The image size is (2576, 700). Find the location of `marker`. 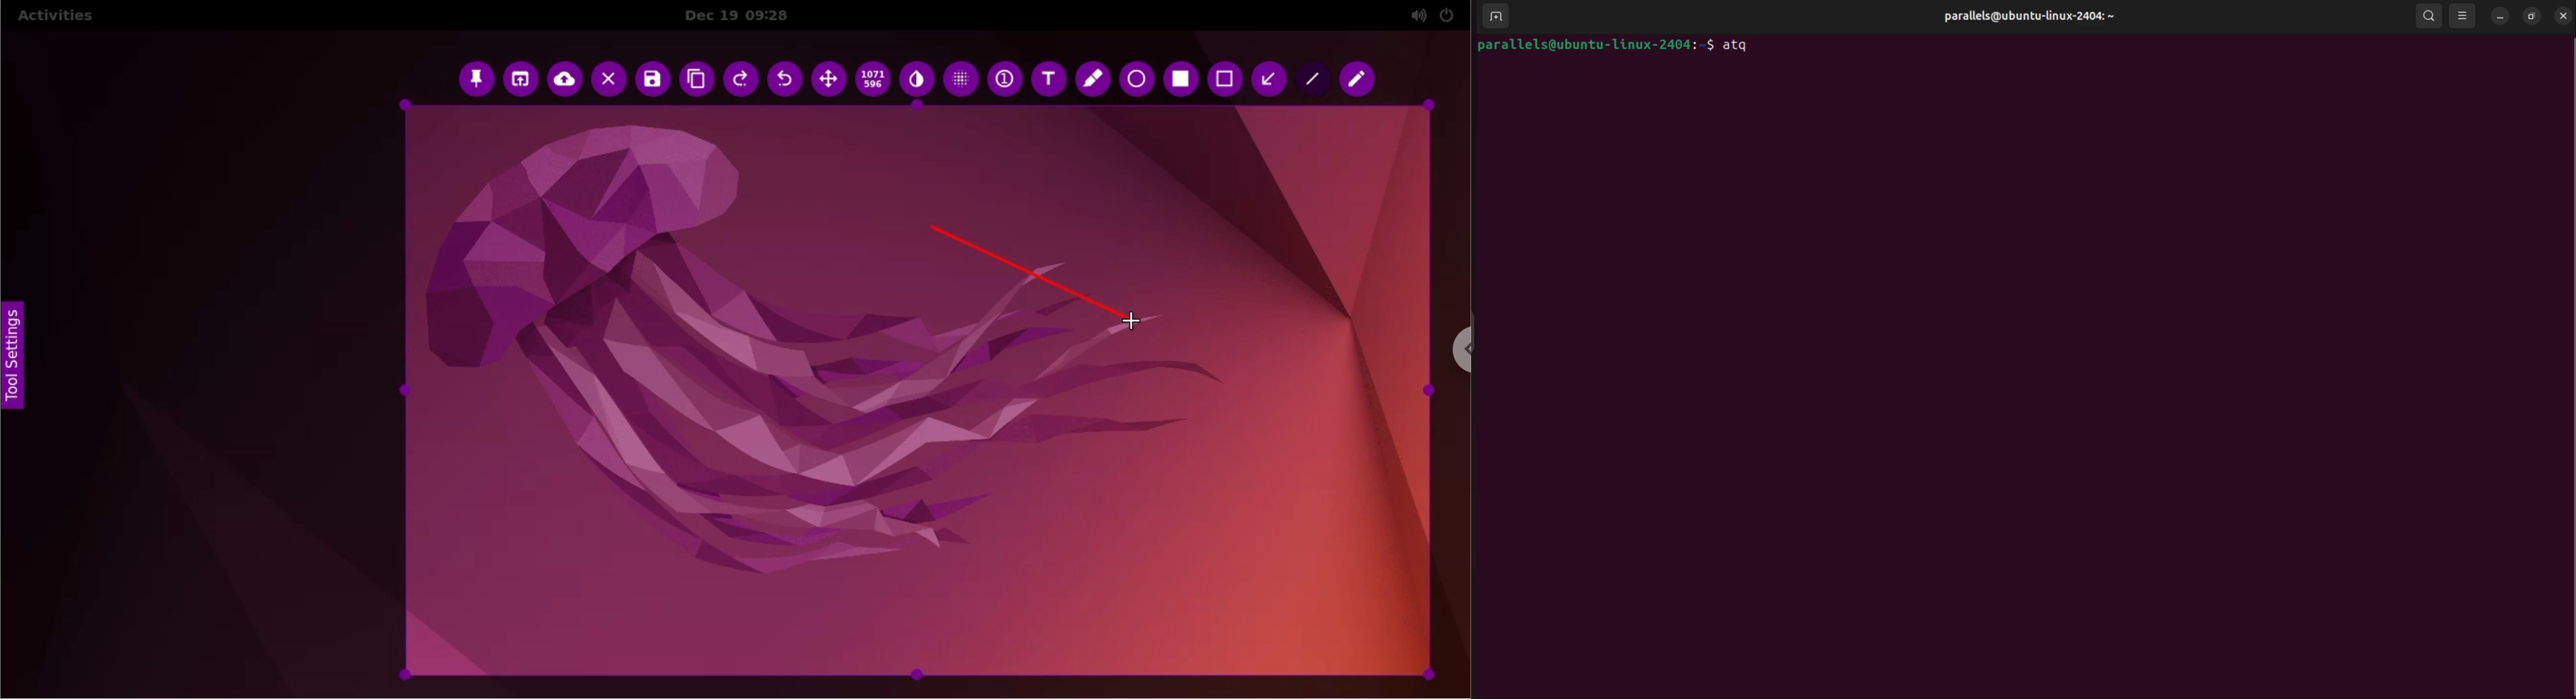

marker is located at coordinates (1092, 80).